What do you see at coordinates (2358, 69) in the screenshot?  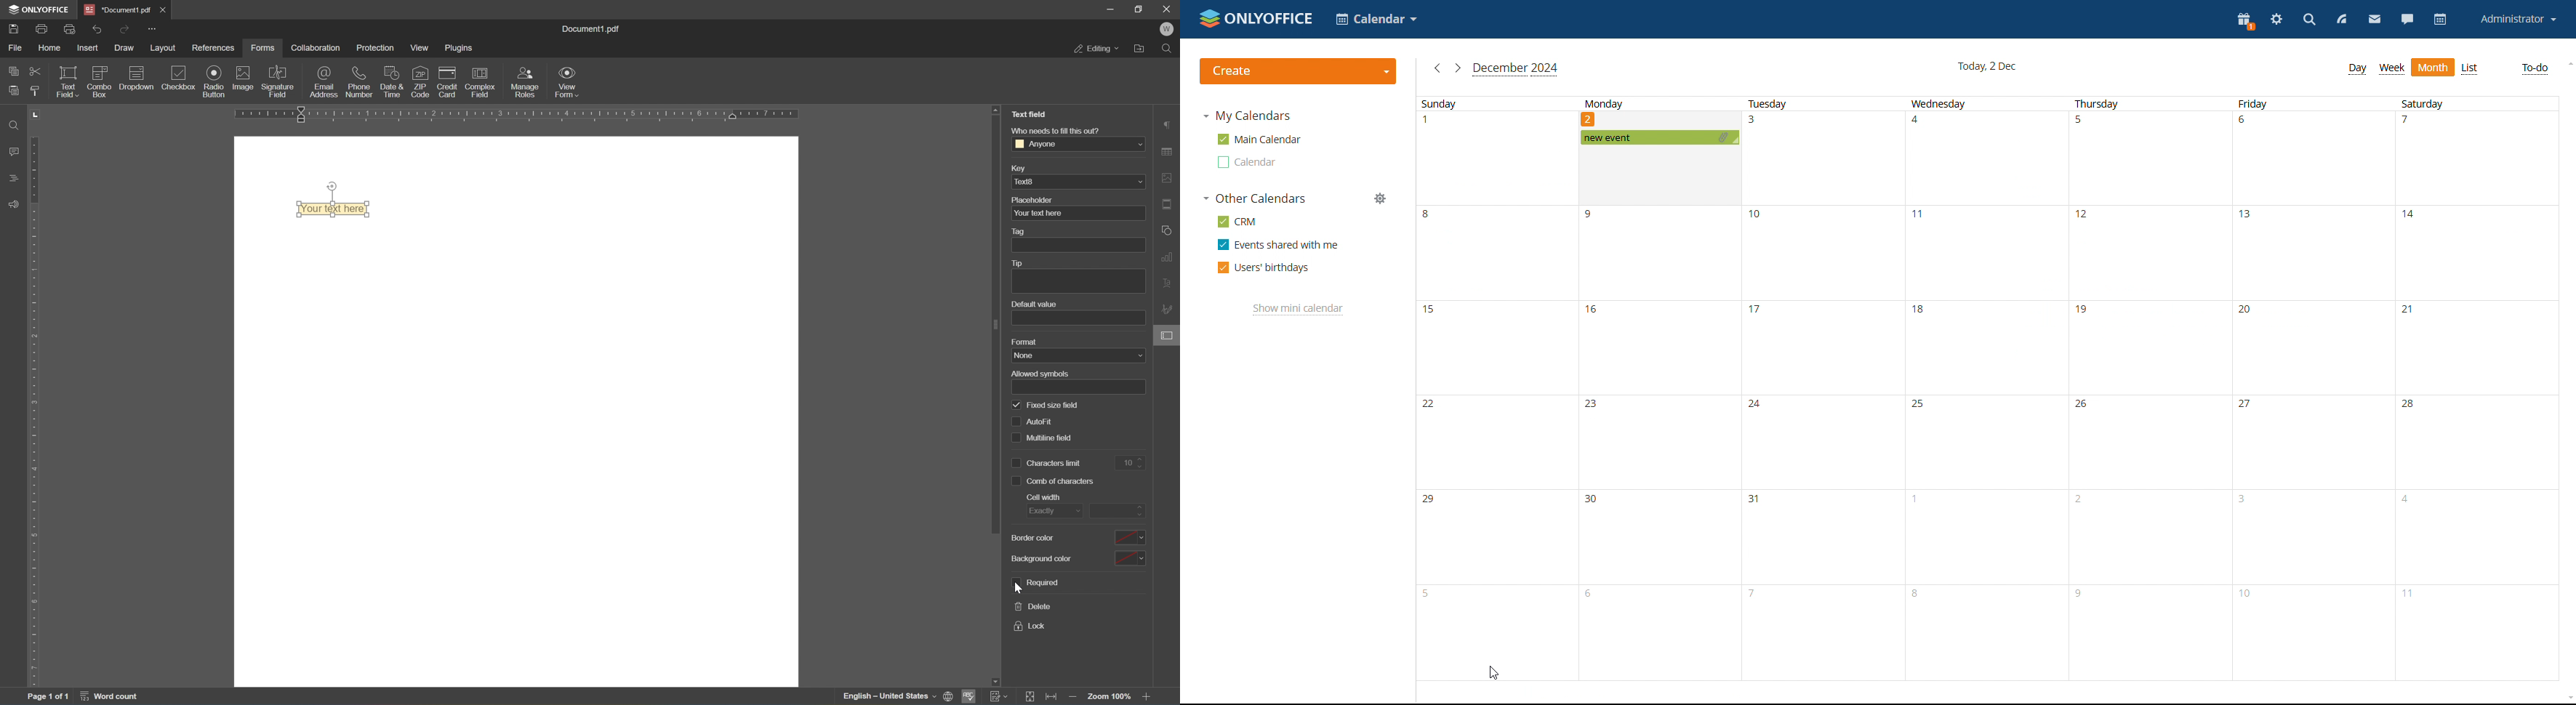 I see `day view` at bounding box center [2358, 69].